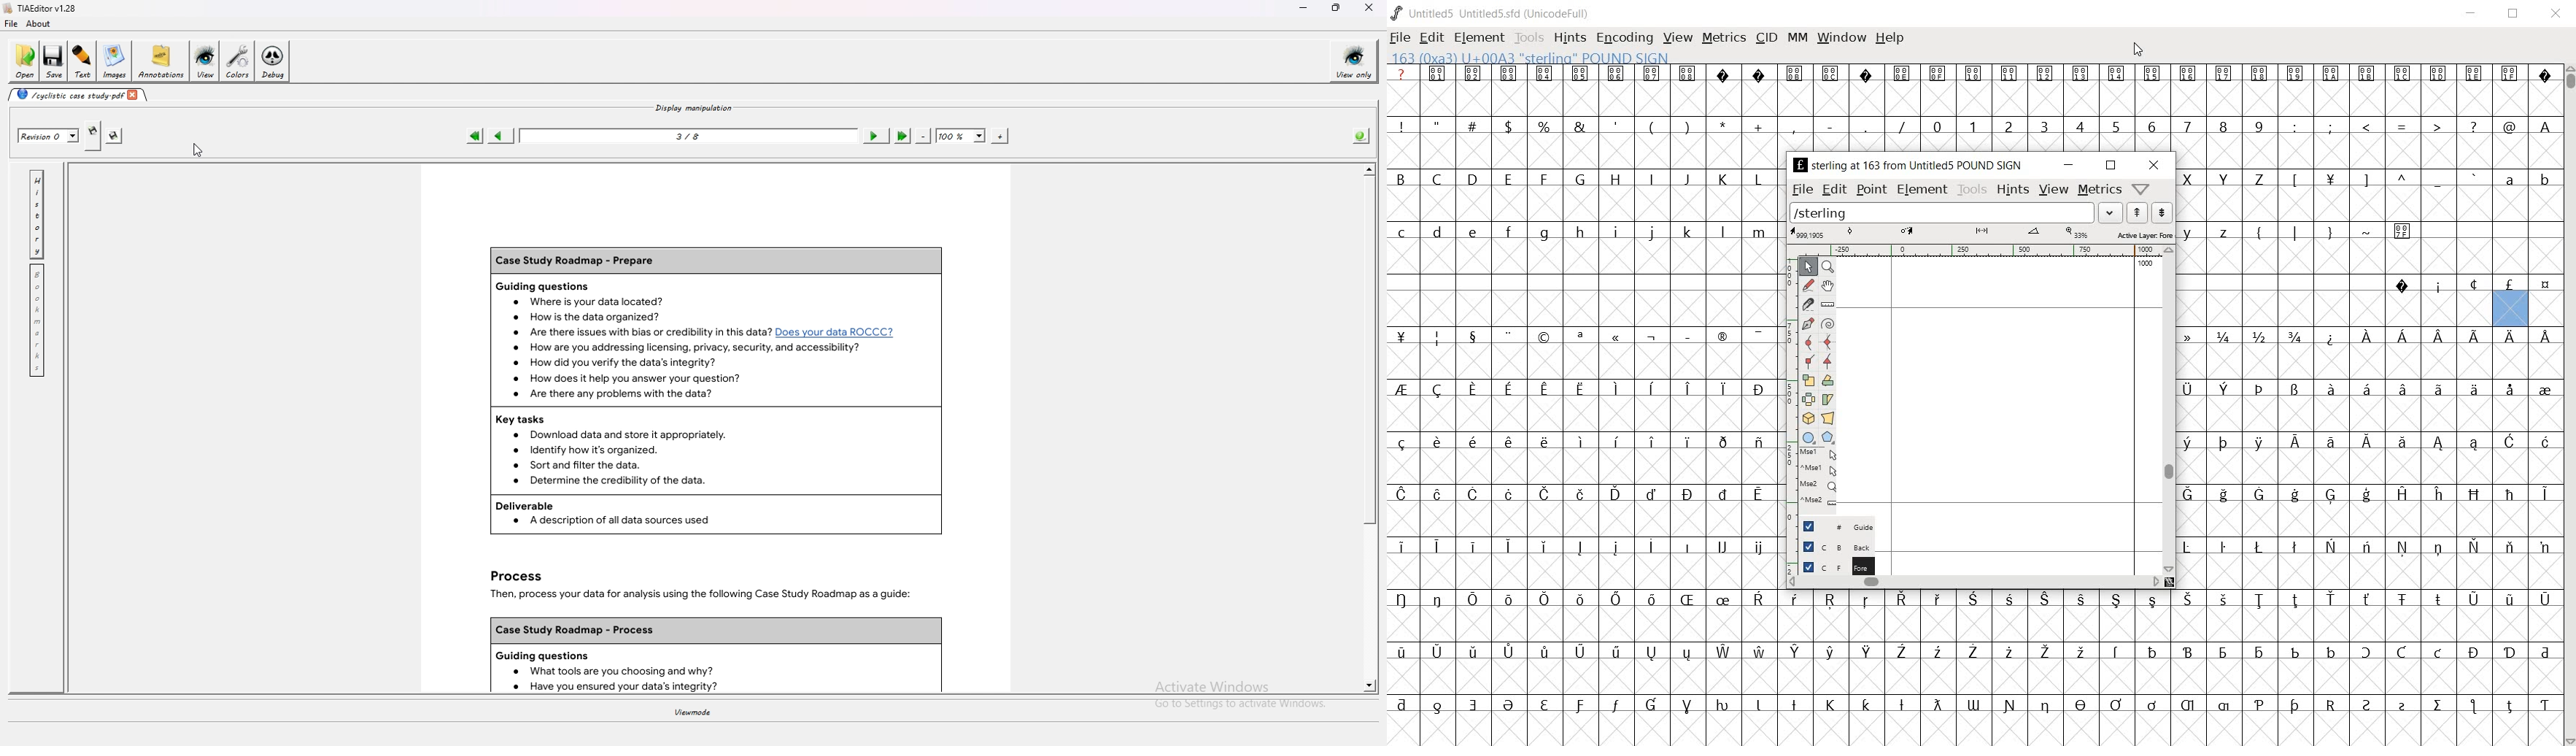 This screenshot has width=2576, height=756. I want to click on +, so click(1760, 127).